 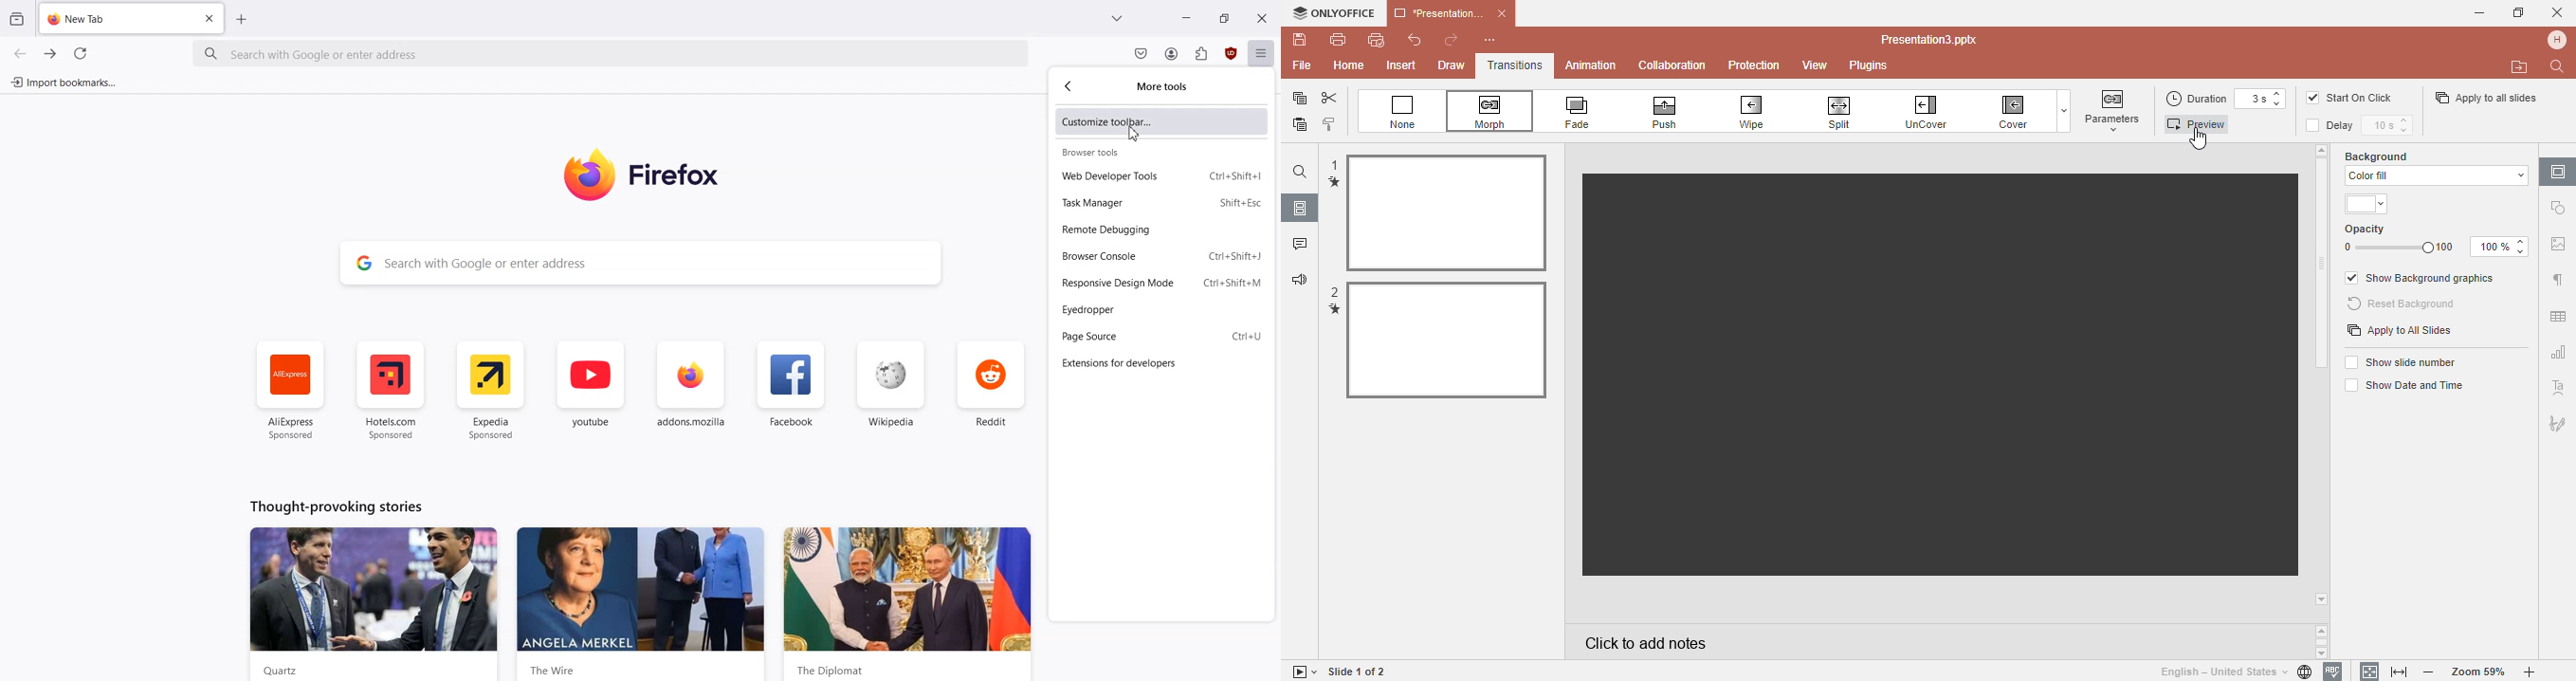 I want to click on Slide 1 to 1, so click(x=1359, y=672).